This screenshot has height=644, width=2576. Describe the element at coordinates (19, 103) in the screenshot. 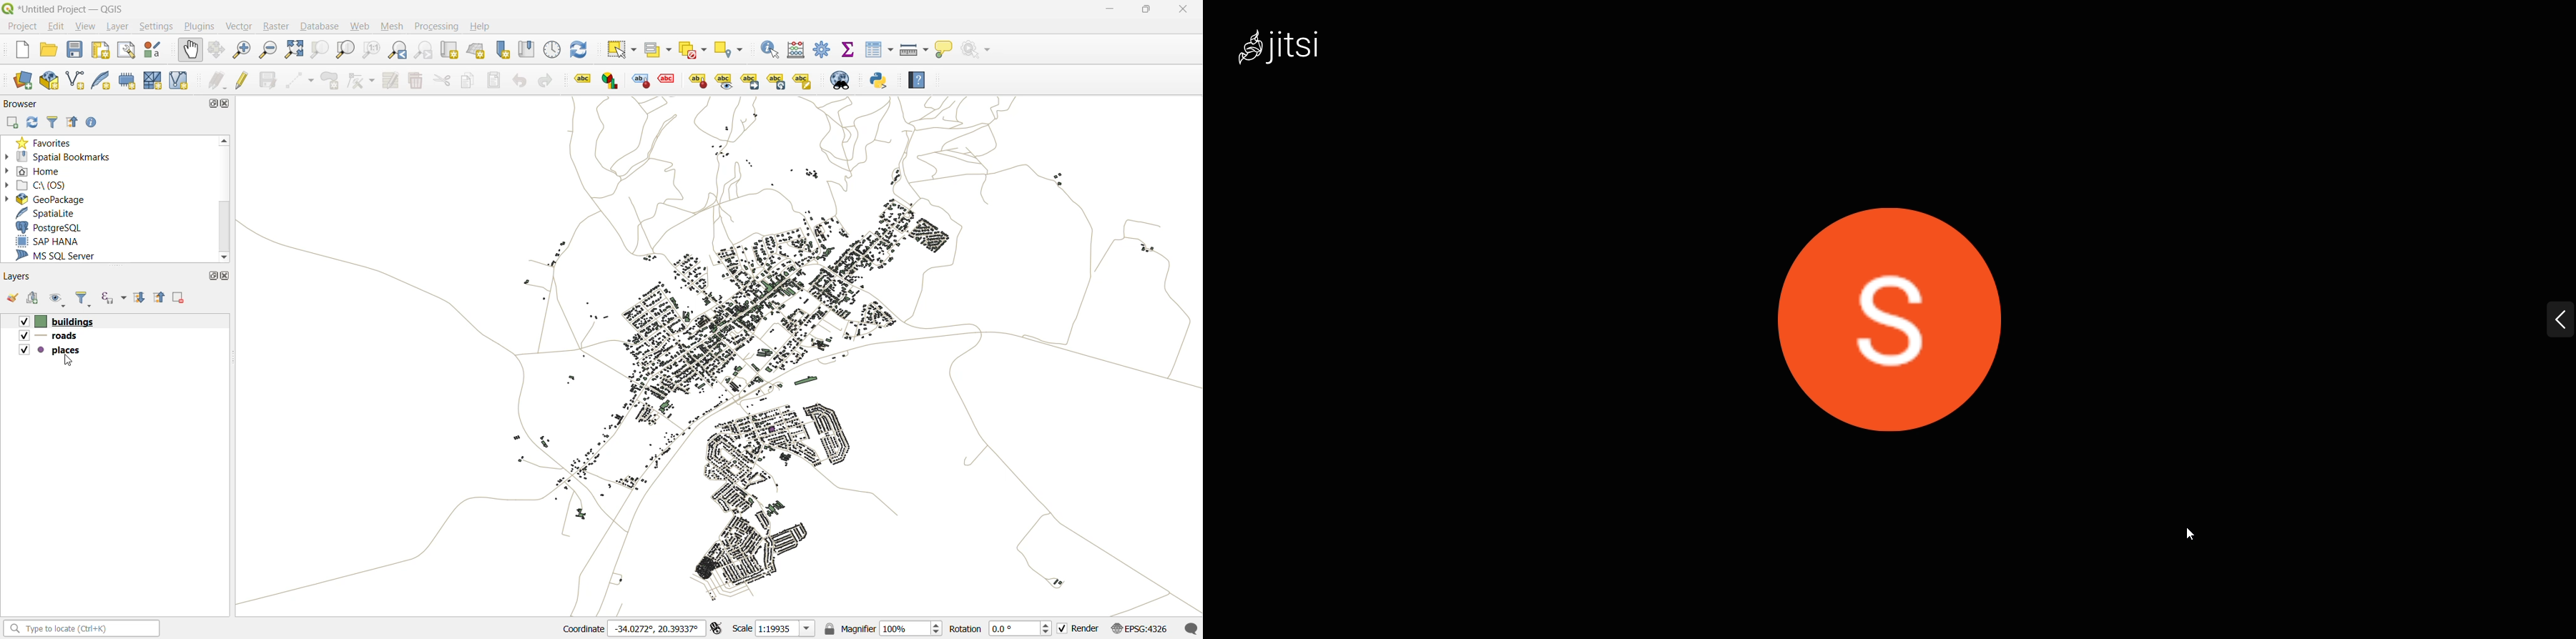

I see `browser` at that location.